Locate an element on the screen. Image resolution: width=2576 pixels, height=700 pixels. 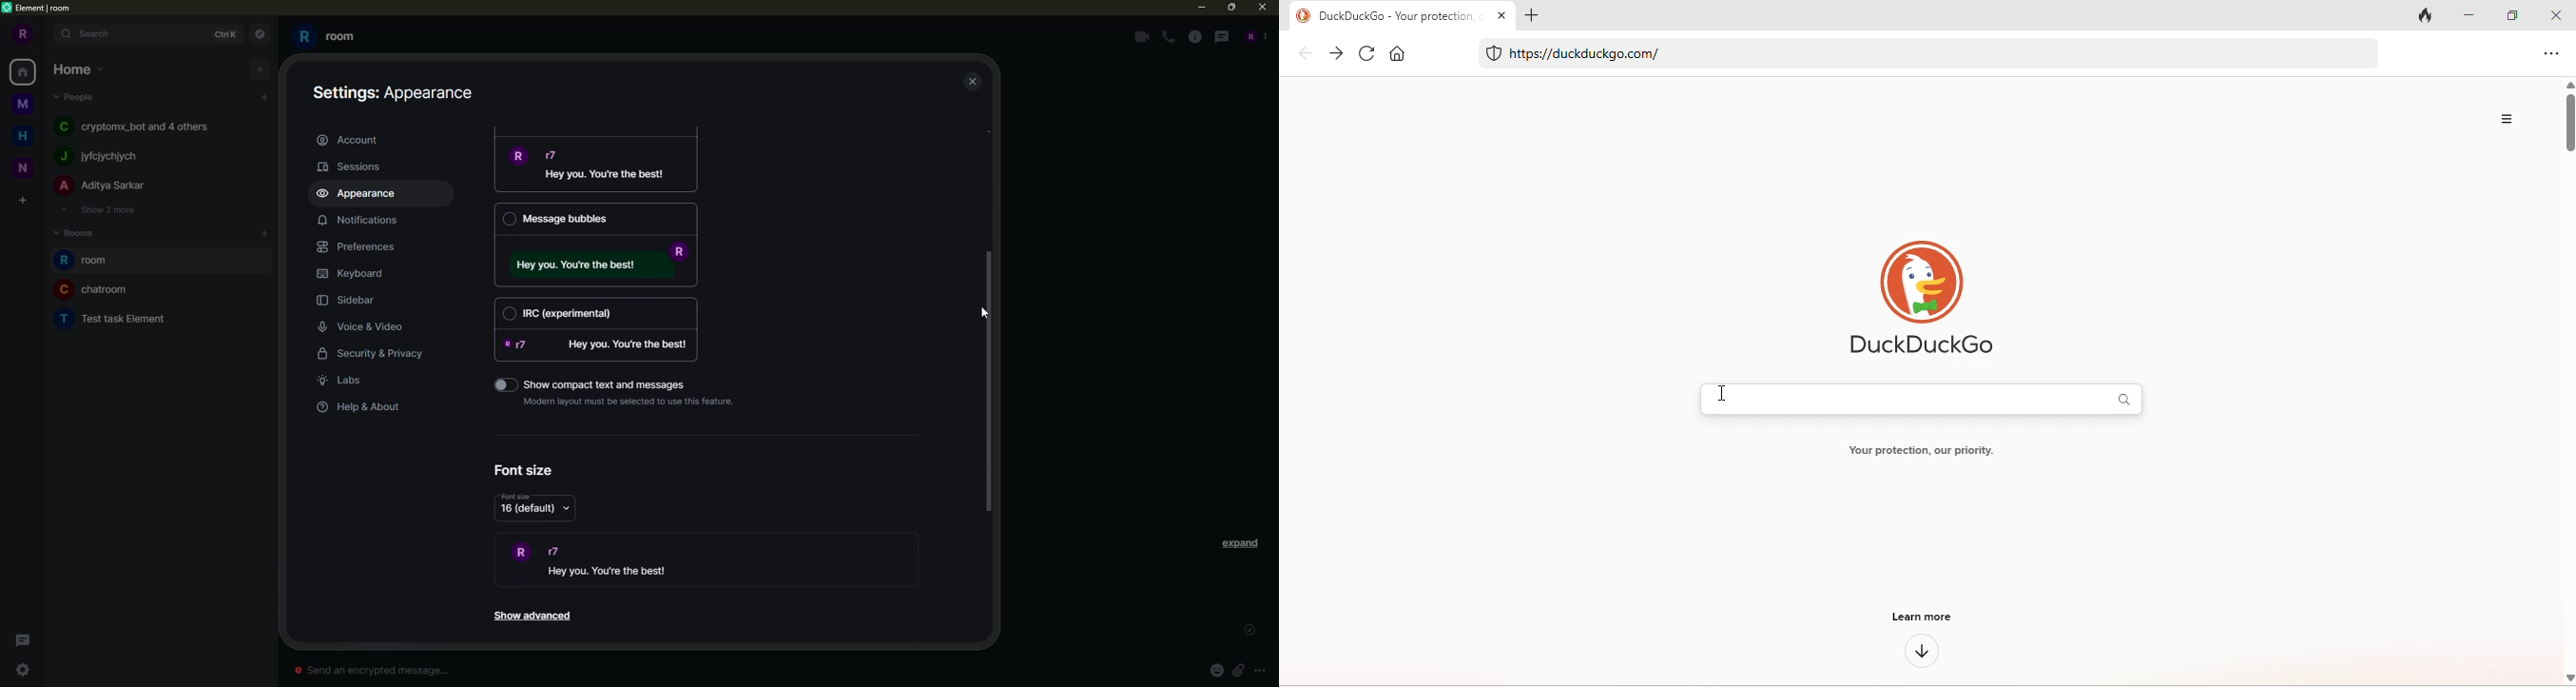
home is located at coordinates (27, 134).